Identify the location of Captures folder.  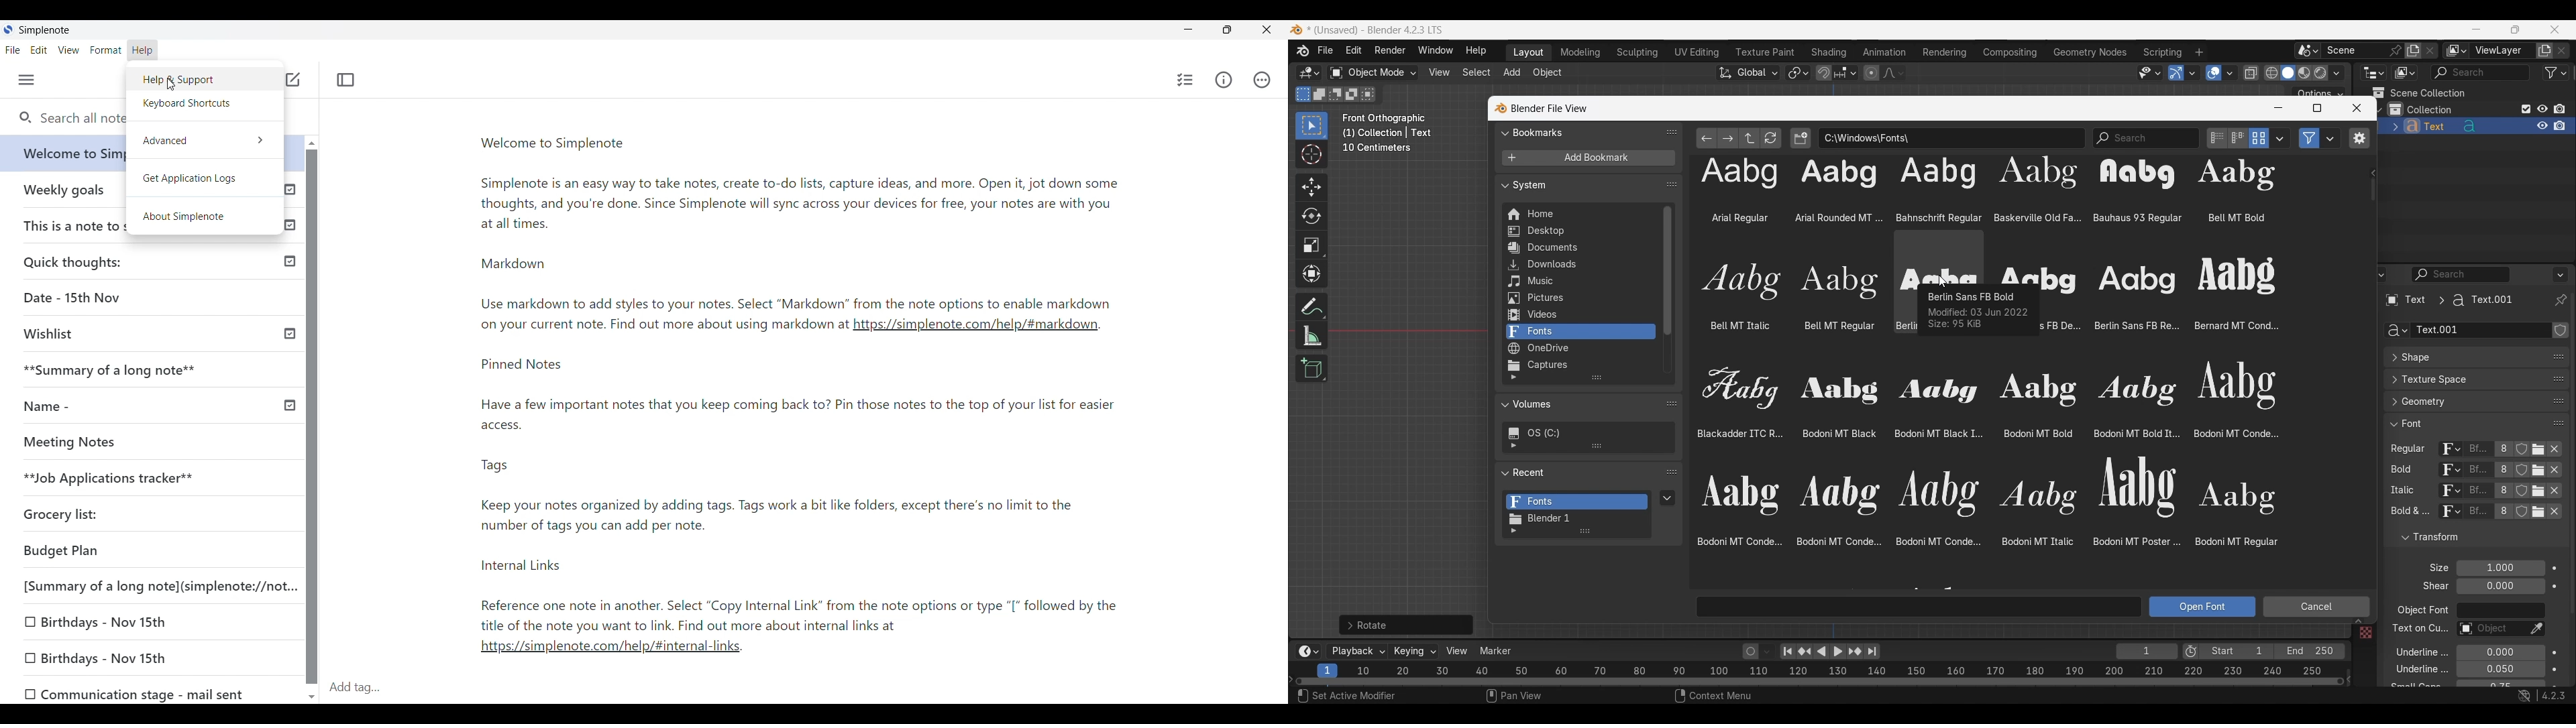
(1580, 365).